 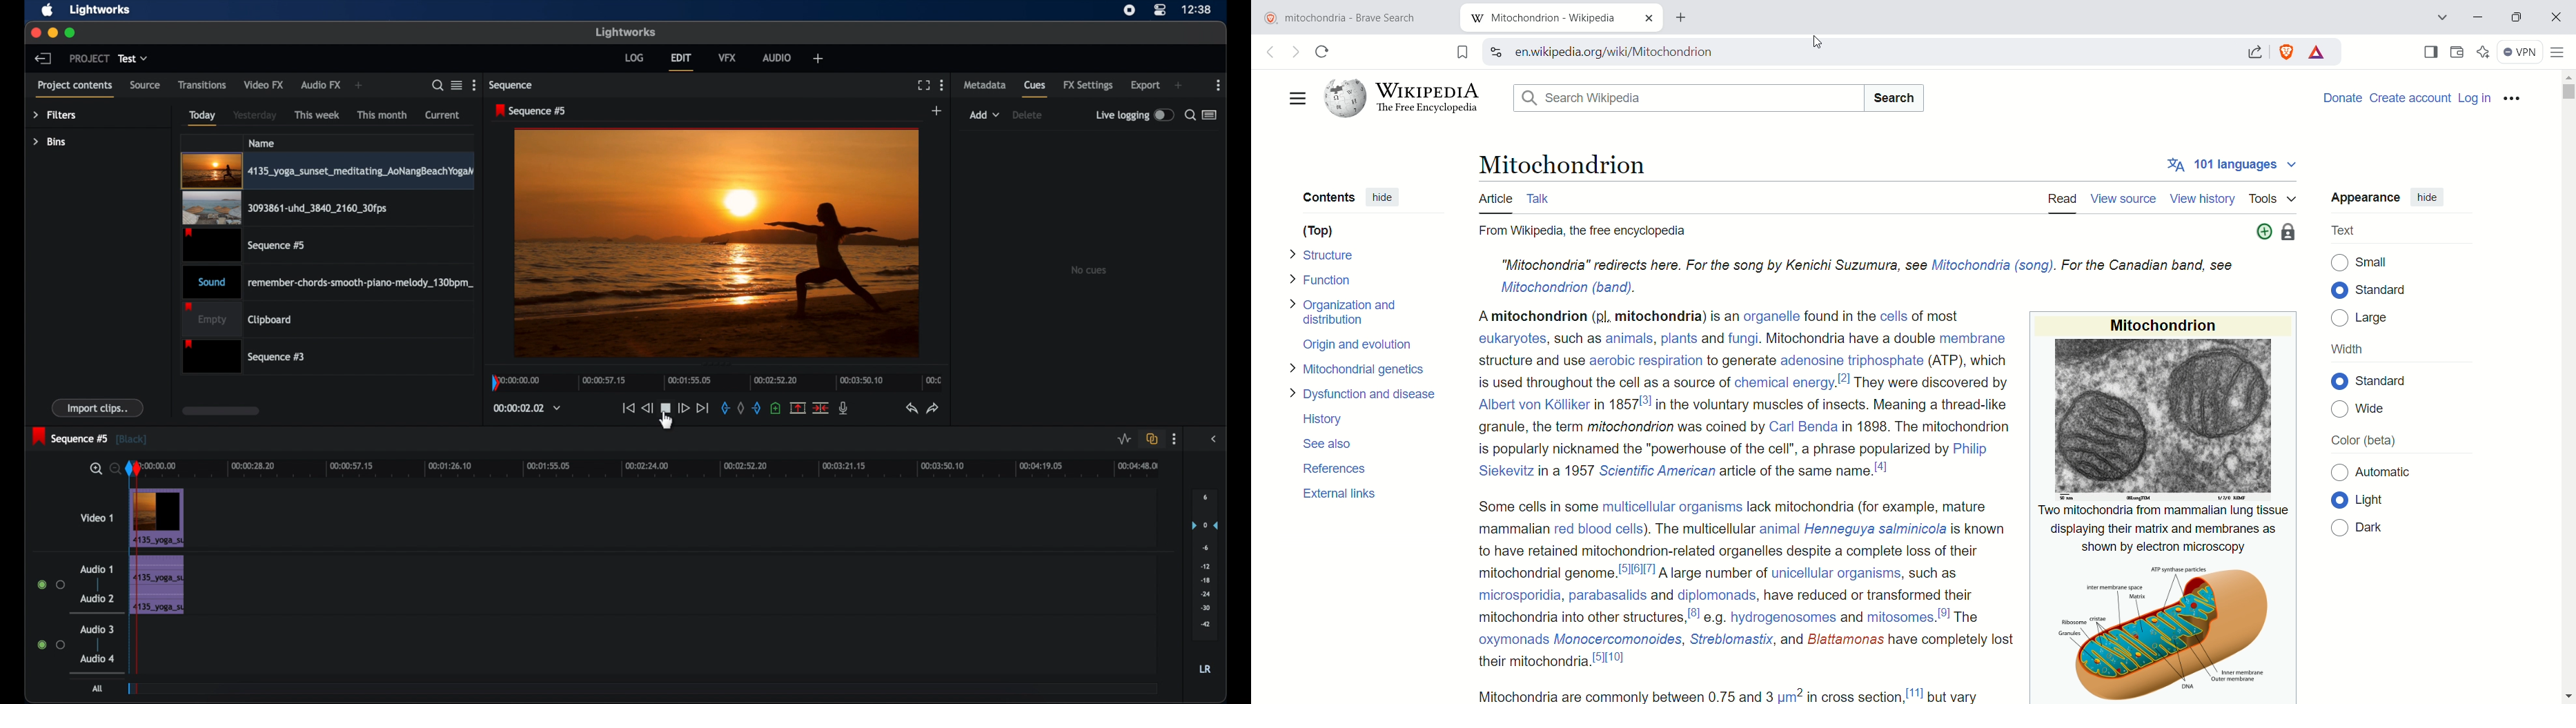 I want to click on Video Clip, so click(x=156, y=518).